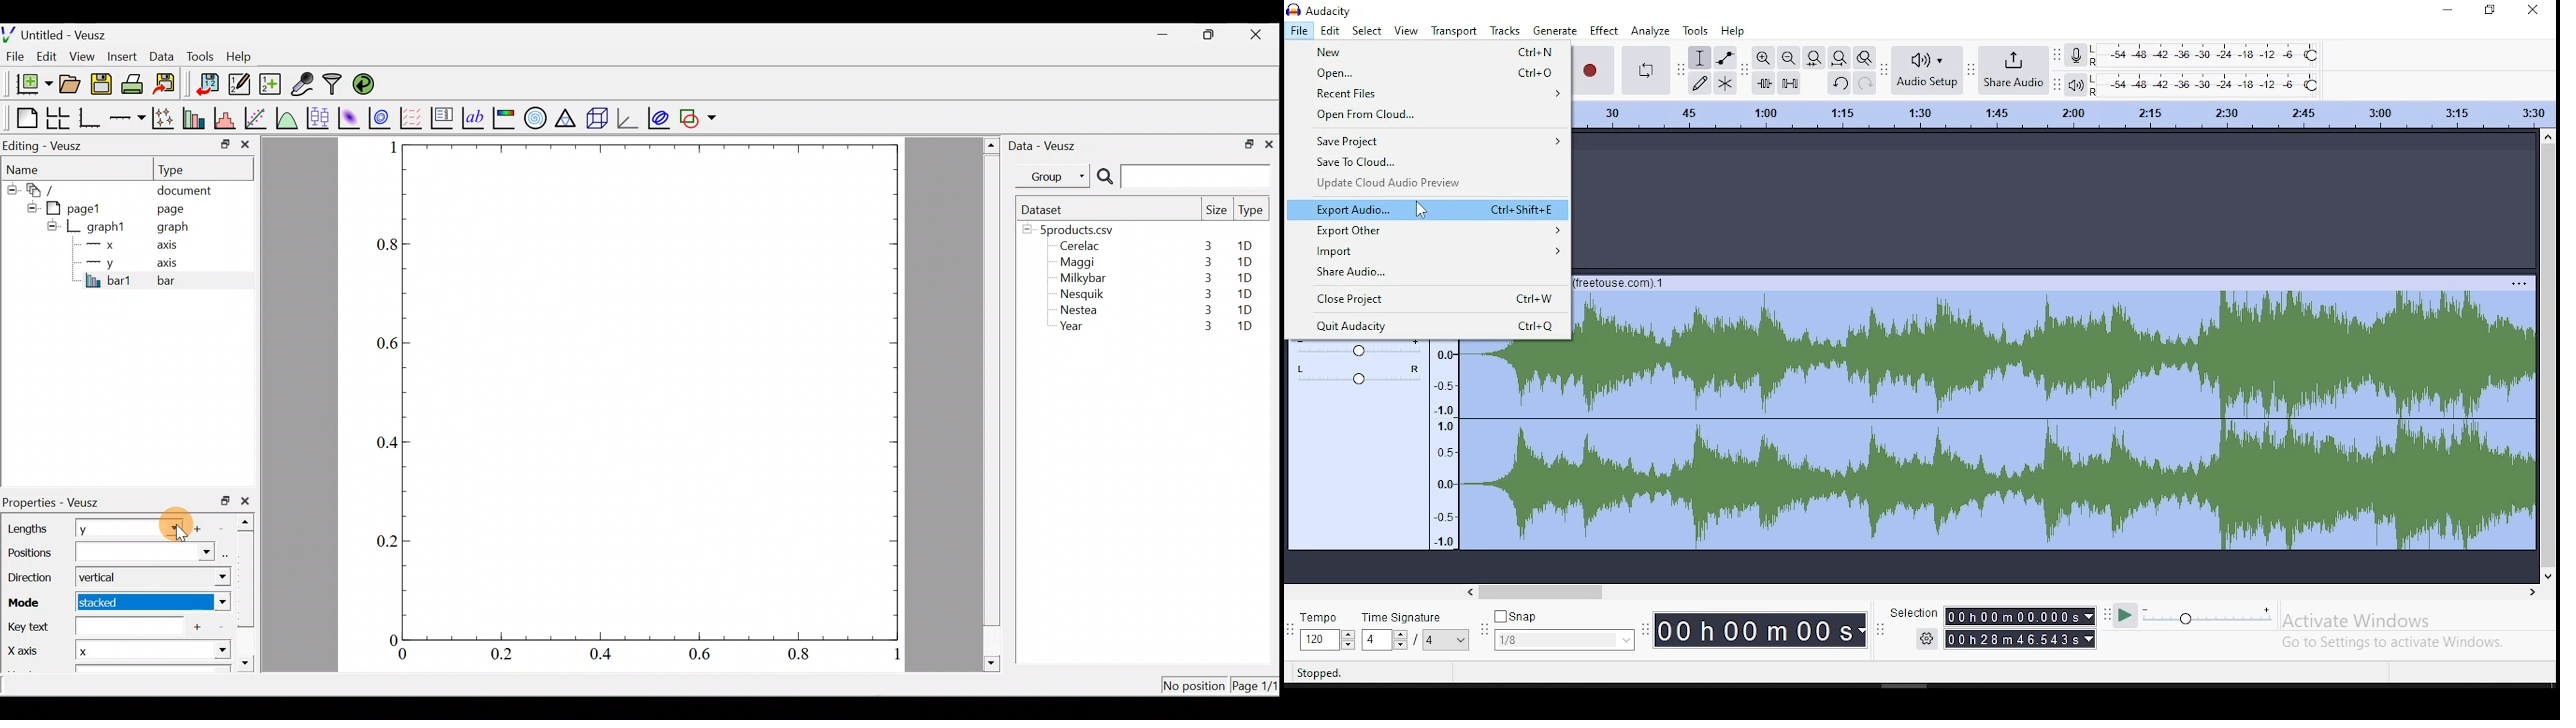 This screenshot has width=2576, height=728. Describe the element at coordinates (2125, 617) in the screenshot. I see `play at speed` at that location.